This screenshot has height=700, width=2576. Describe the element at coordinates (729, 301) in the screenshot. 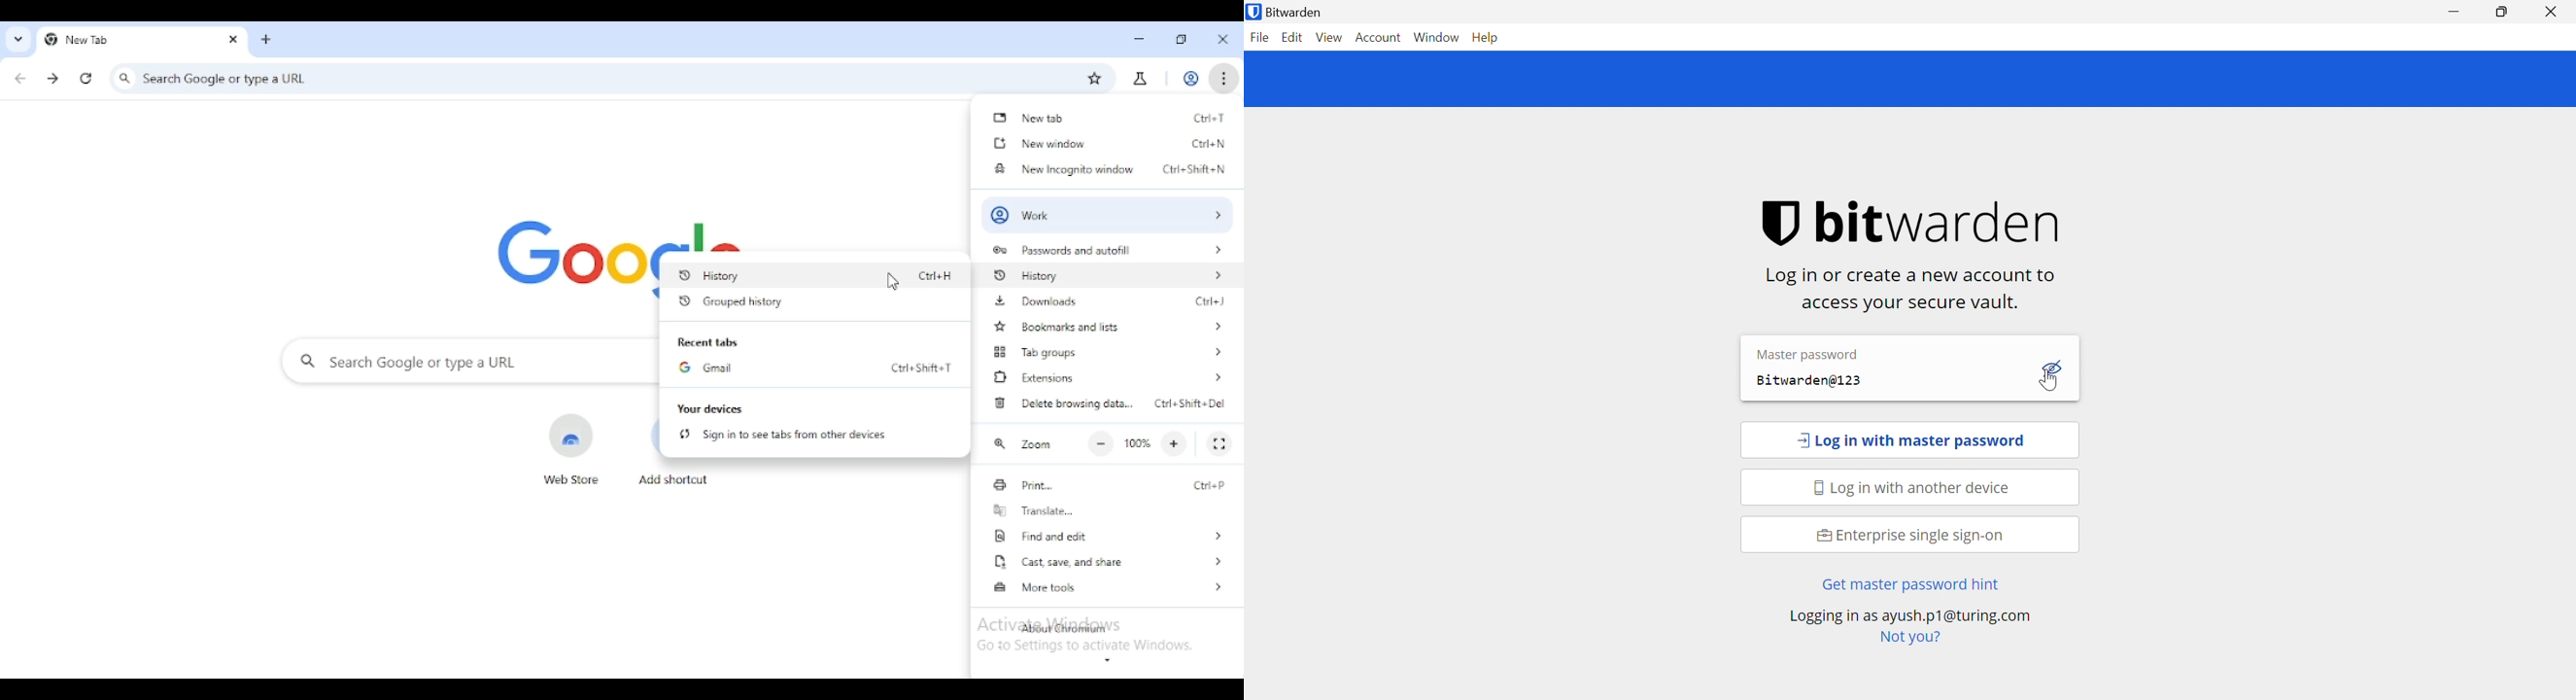

I see `grouped history` at that location.